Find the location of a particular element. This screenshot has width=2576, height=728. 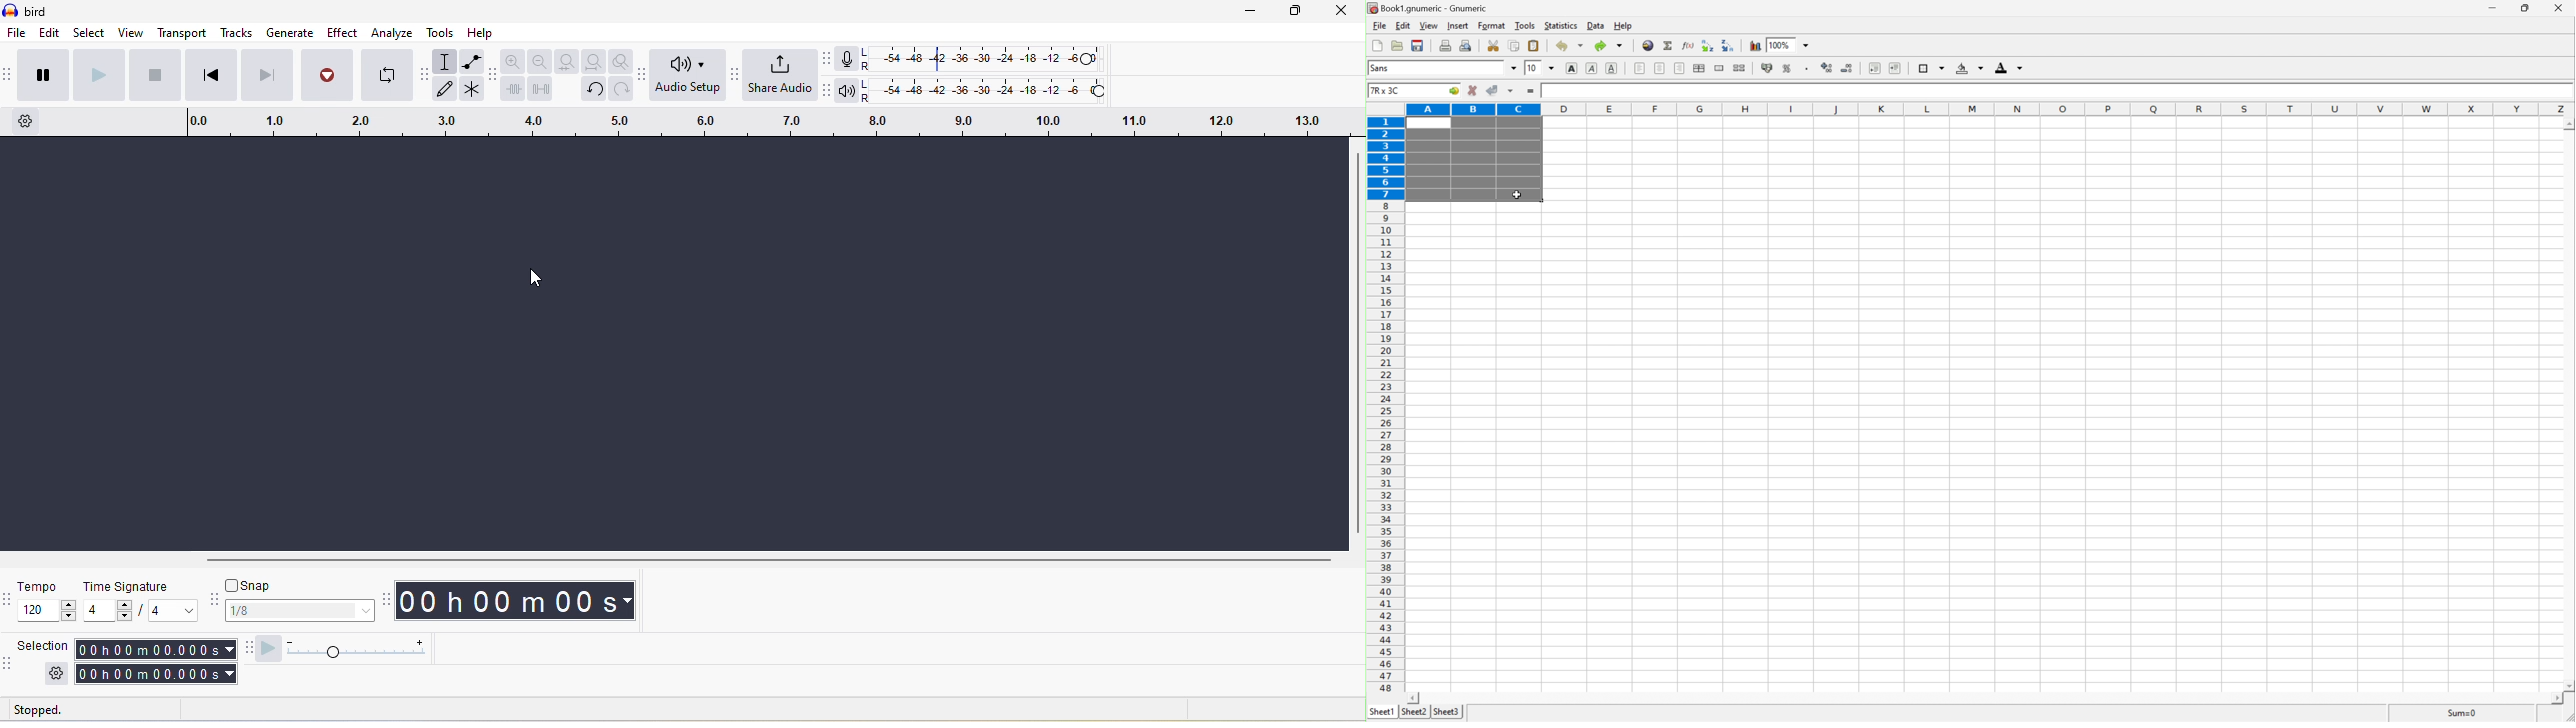

transport is located at coordinates (185, 35).